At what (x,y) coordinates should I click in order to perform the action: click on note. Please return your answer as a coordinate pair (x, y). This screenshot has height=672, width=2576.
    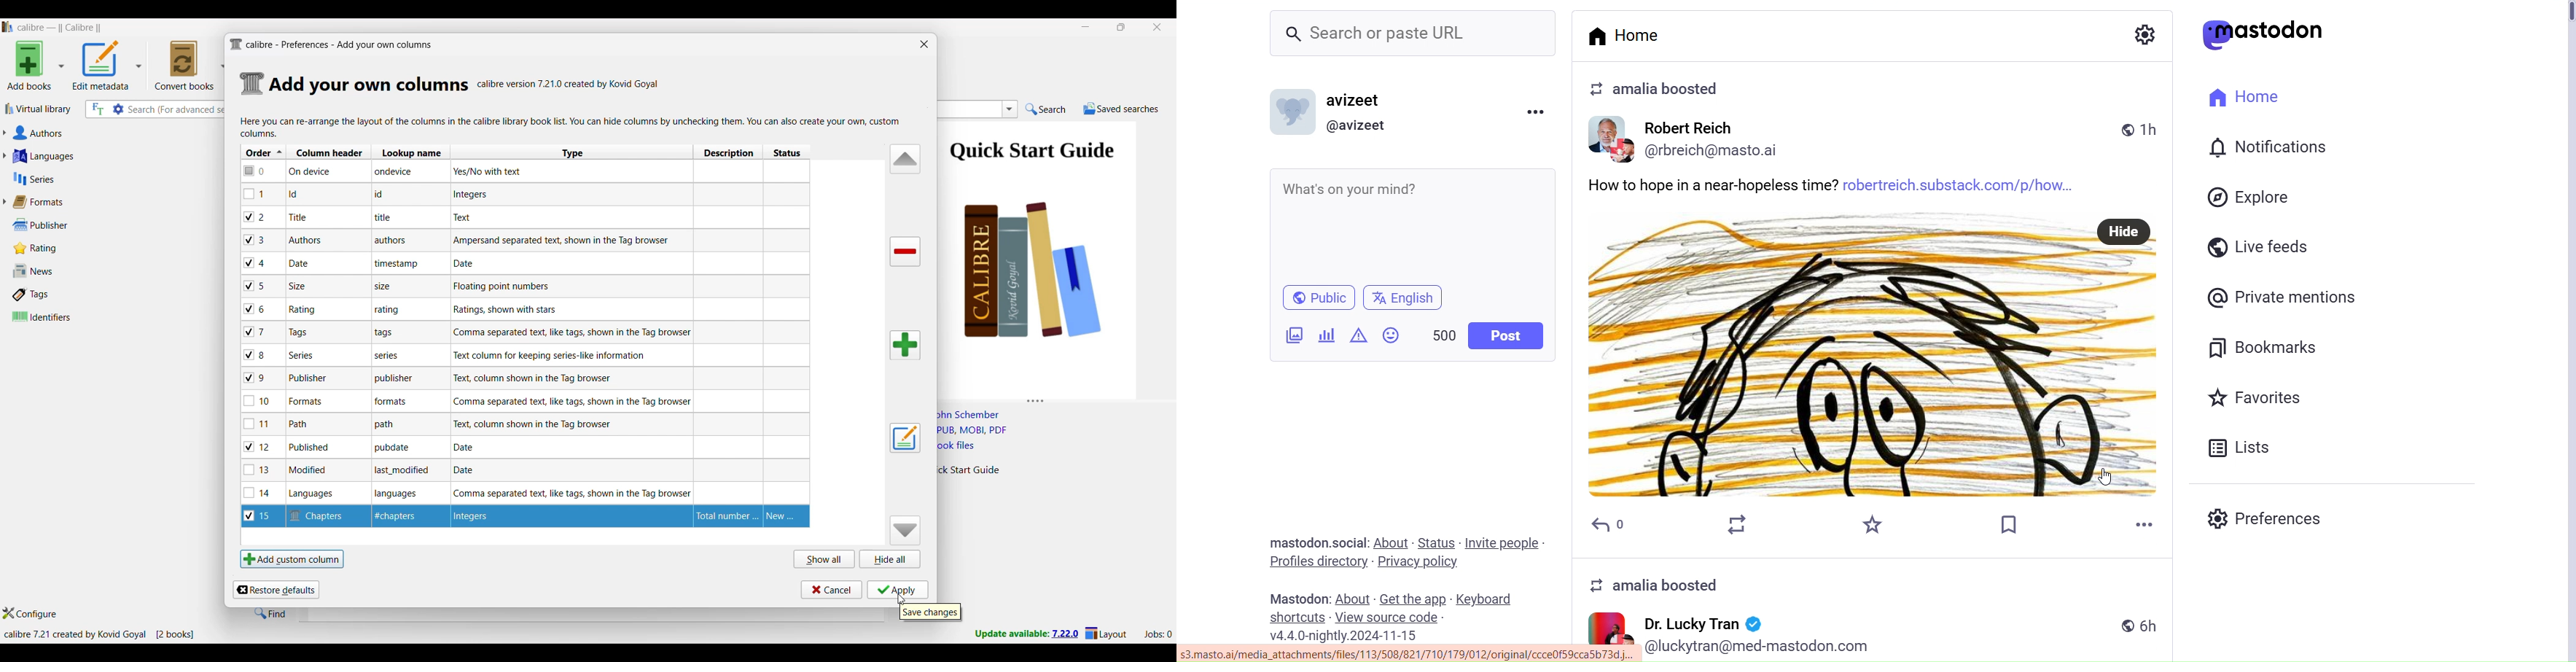
    Looking at the image, I should click on (392, 449).